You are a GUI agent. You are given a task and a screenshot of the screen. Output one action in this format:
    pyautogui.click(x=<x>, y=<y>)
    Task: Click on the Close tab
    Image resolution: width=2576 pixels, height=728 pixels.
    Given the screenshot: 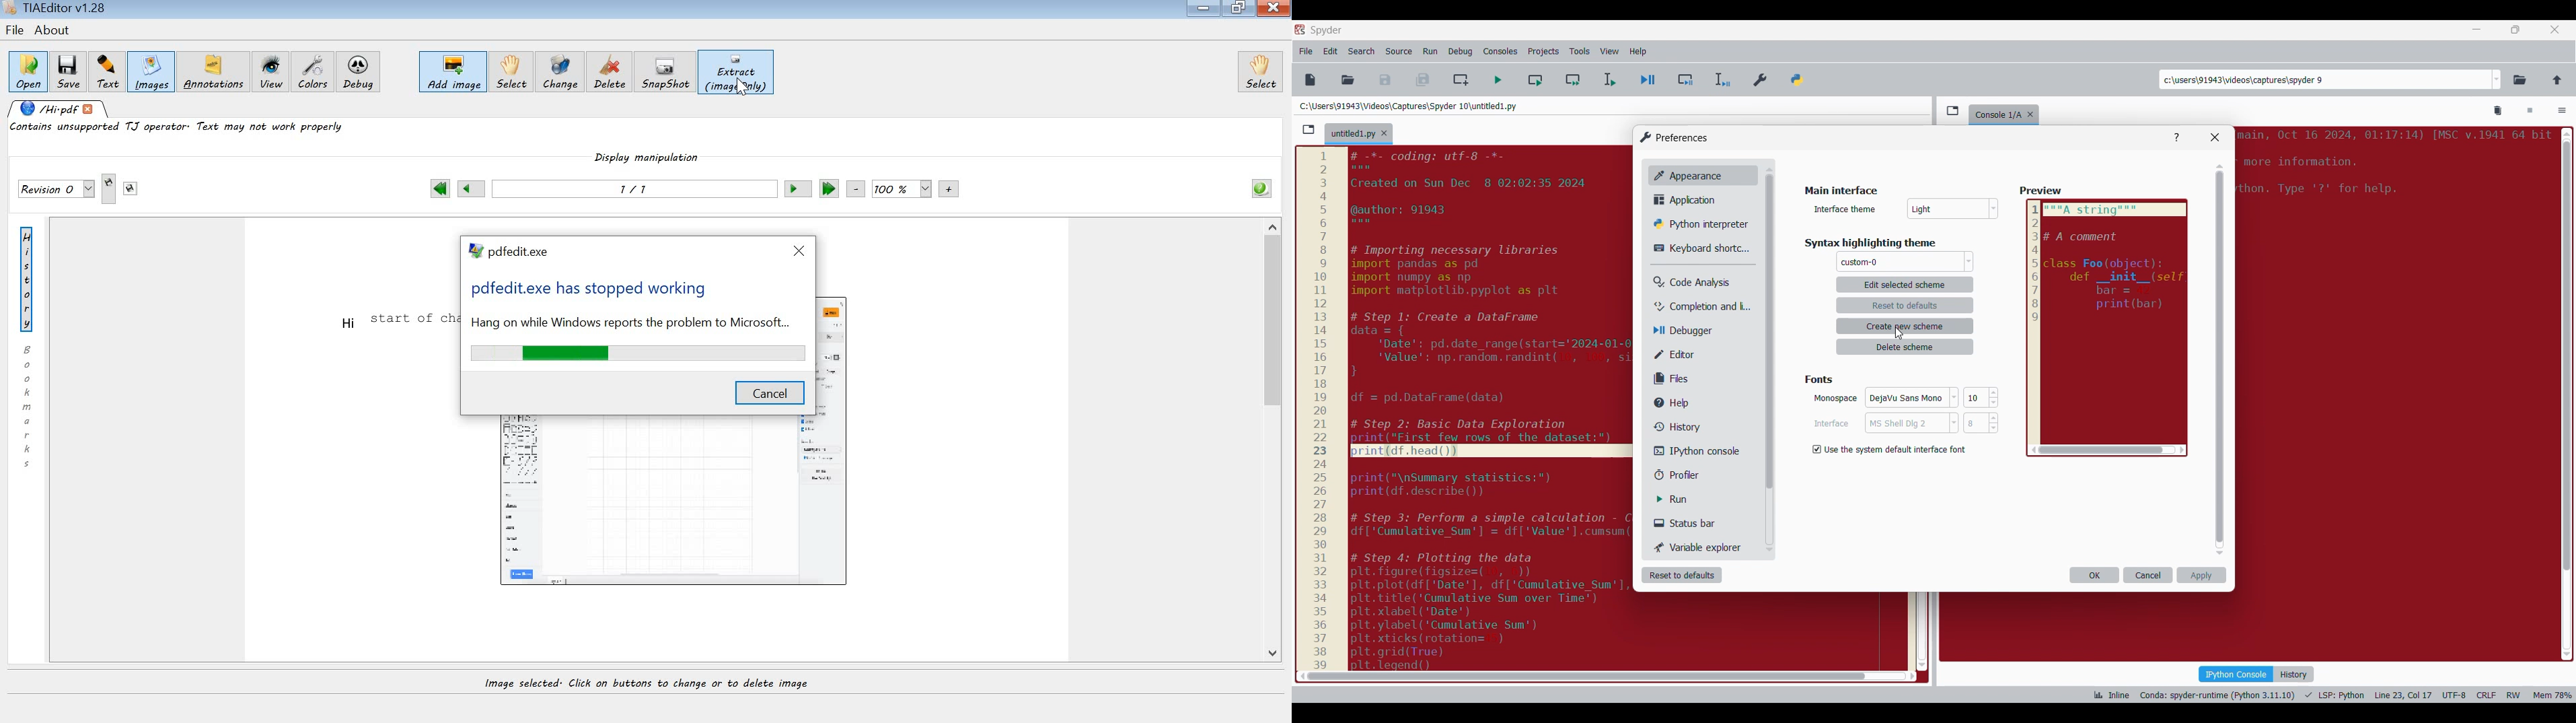 What is the action you would take?
    pyautogui.click(x=2034, y=112)
    